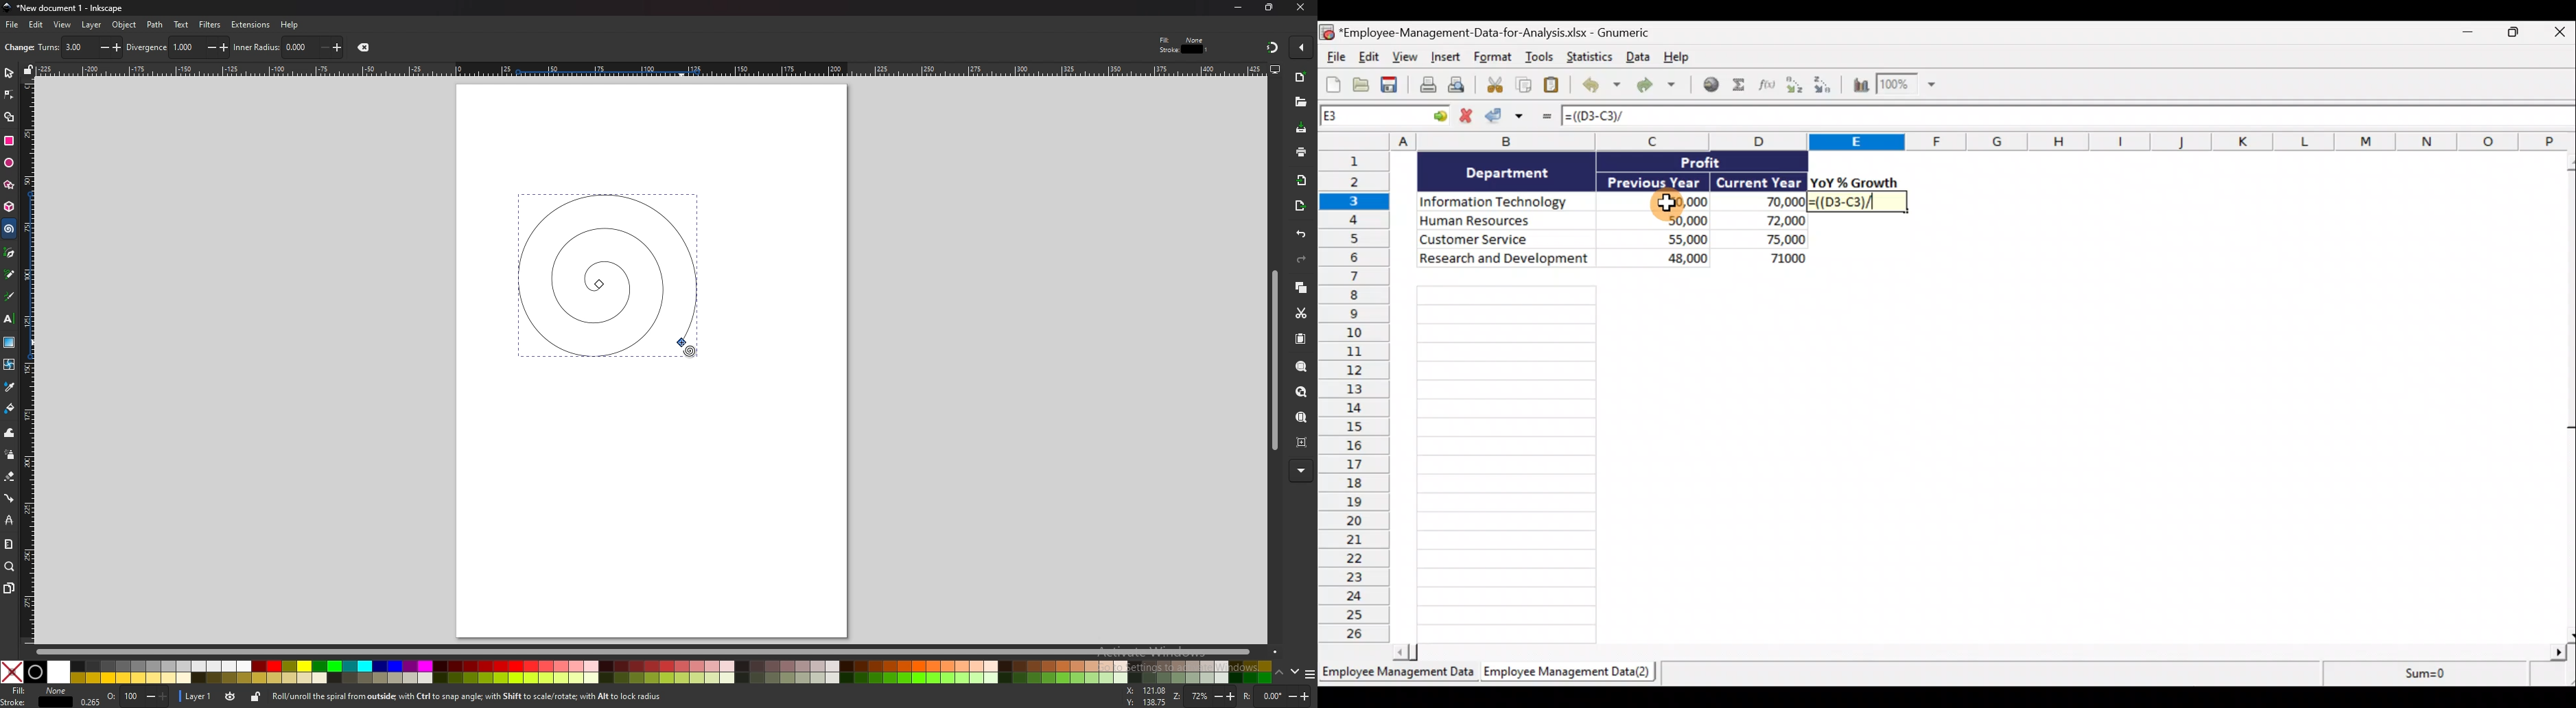 This screenshot has width=2576, height=728. What do you see at coordinates (10, 229) in the screenshot?
I see `spiral` at bounding box center [10, 229].